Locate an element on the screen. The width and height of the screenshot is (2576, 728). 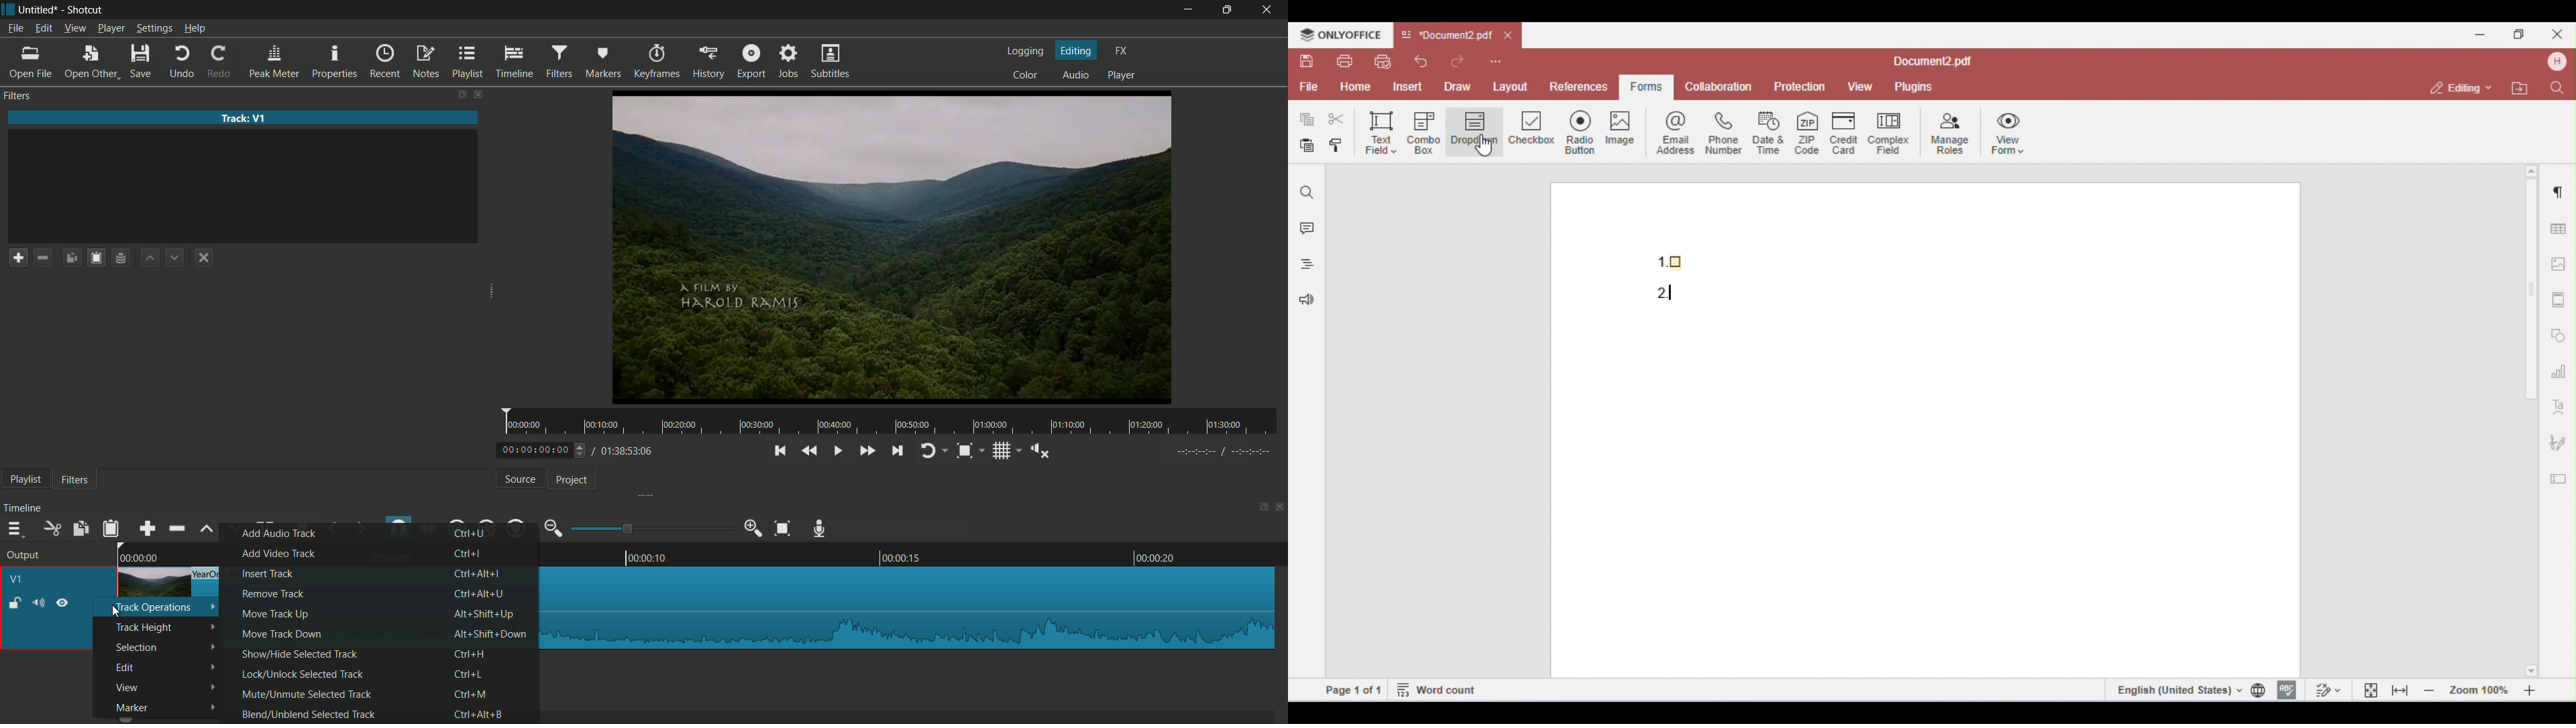
lock/unlock selected track is located at coordinates (304, 674).